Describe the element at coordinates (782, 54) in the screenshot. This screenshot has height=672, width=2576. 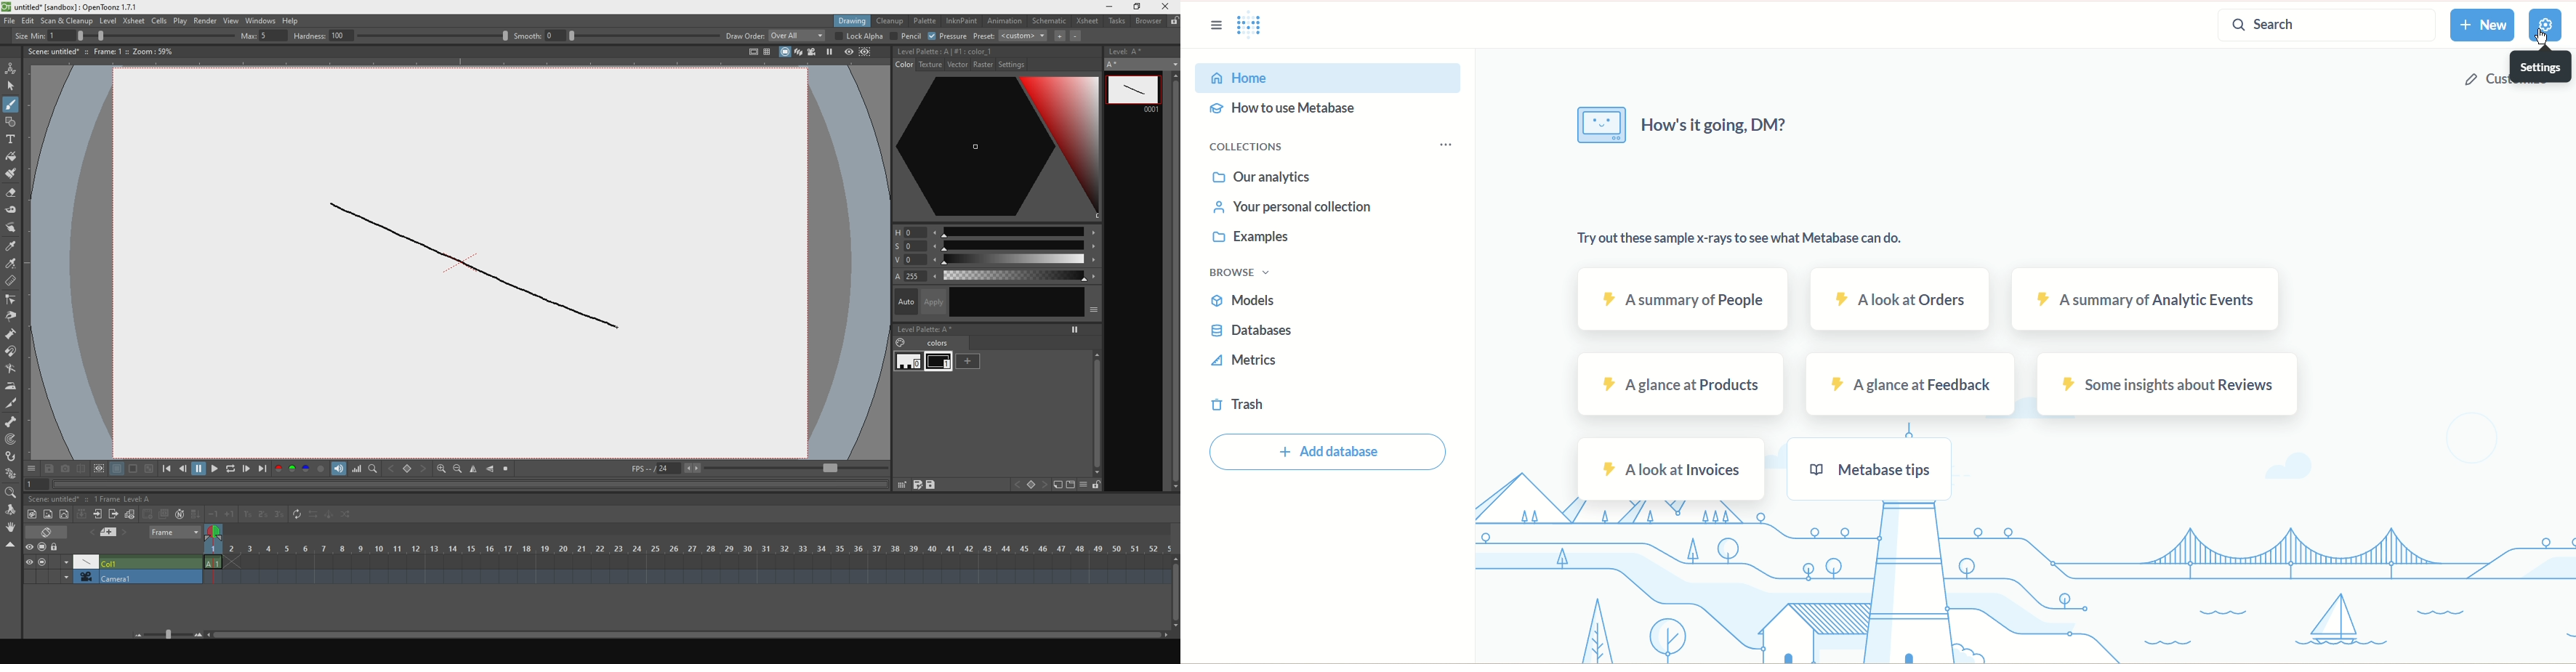
I see `stop` at that location.